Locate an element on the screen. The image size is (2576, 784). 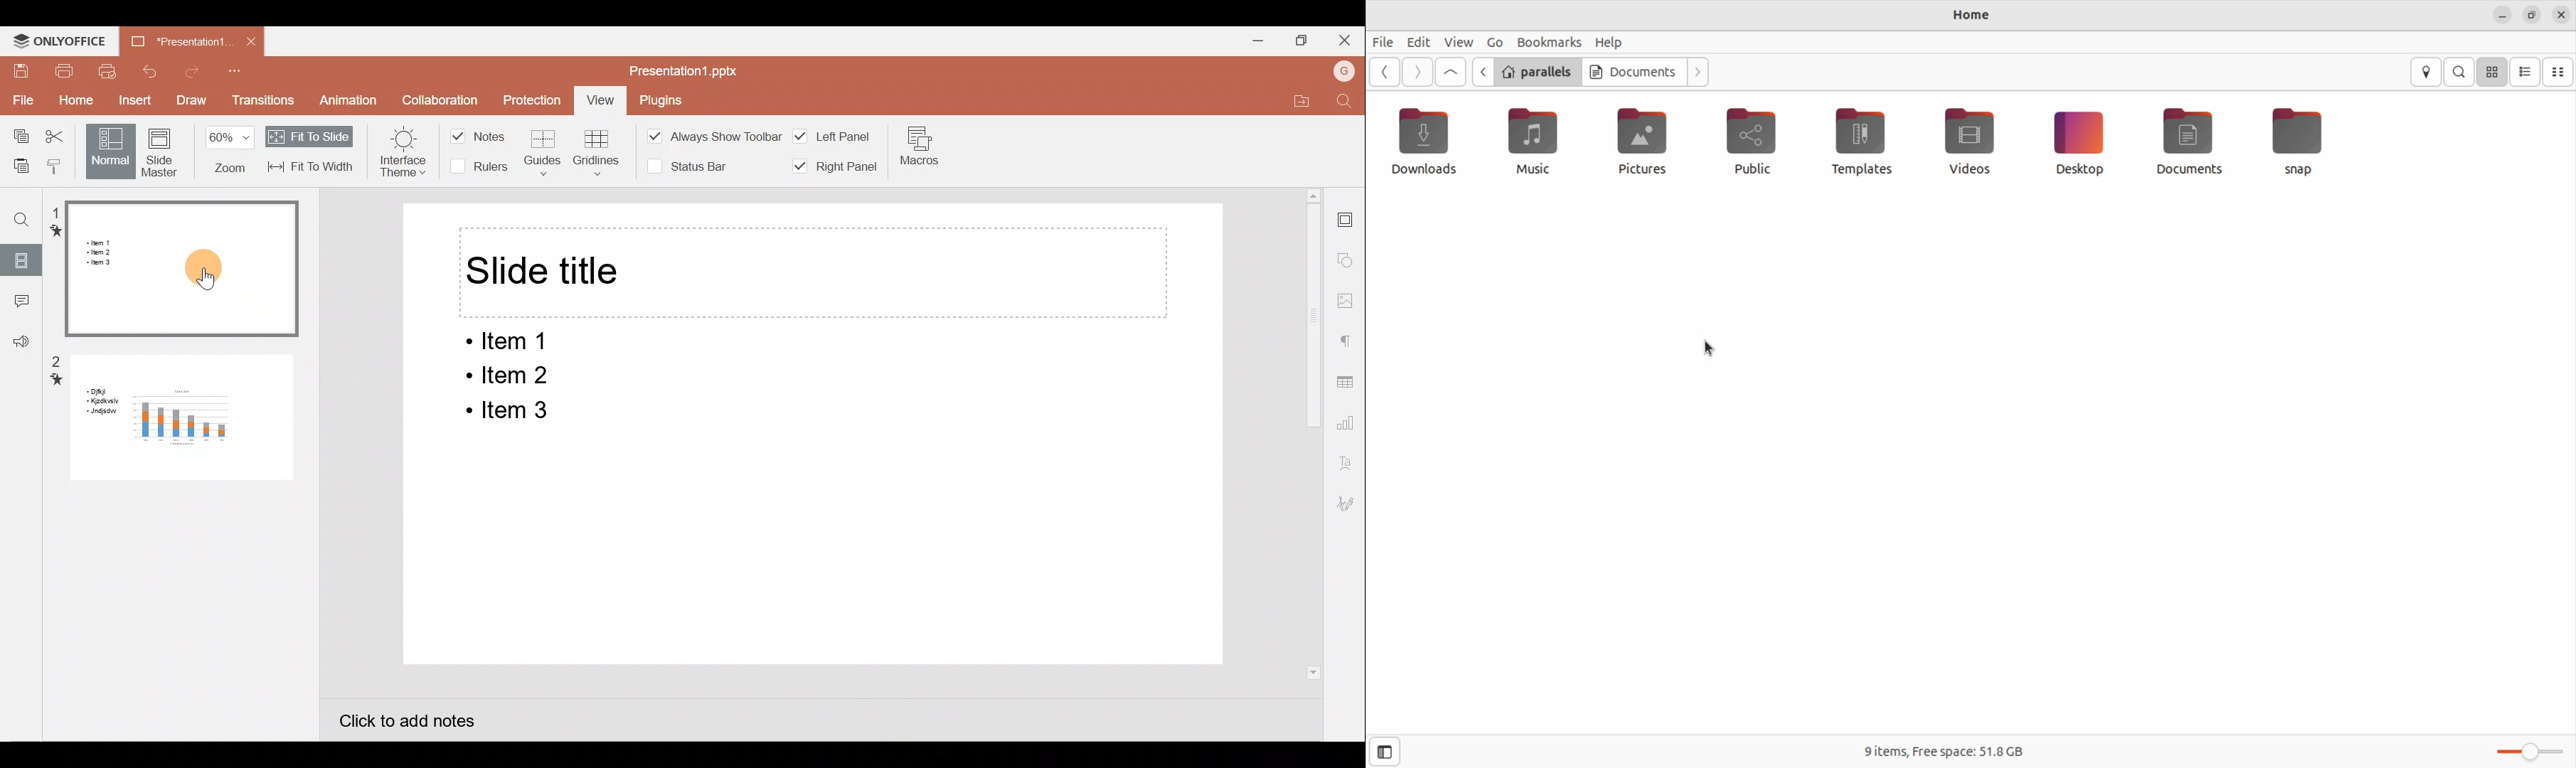
Account name is located at coordinates (1339, 73).